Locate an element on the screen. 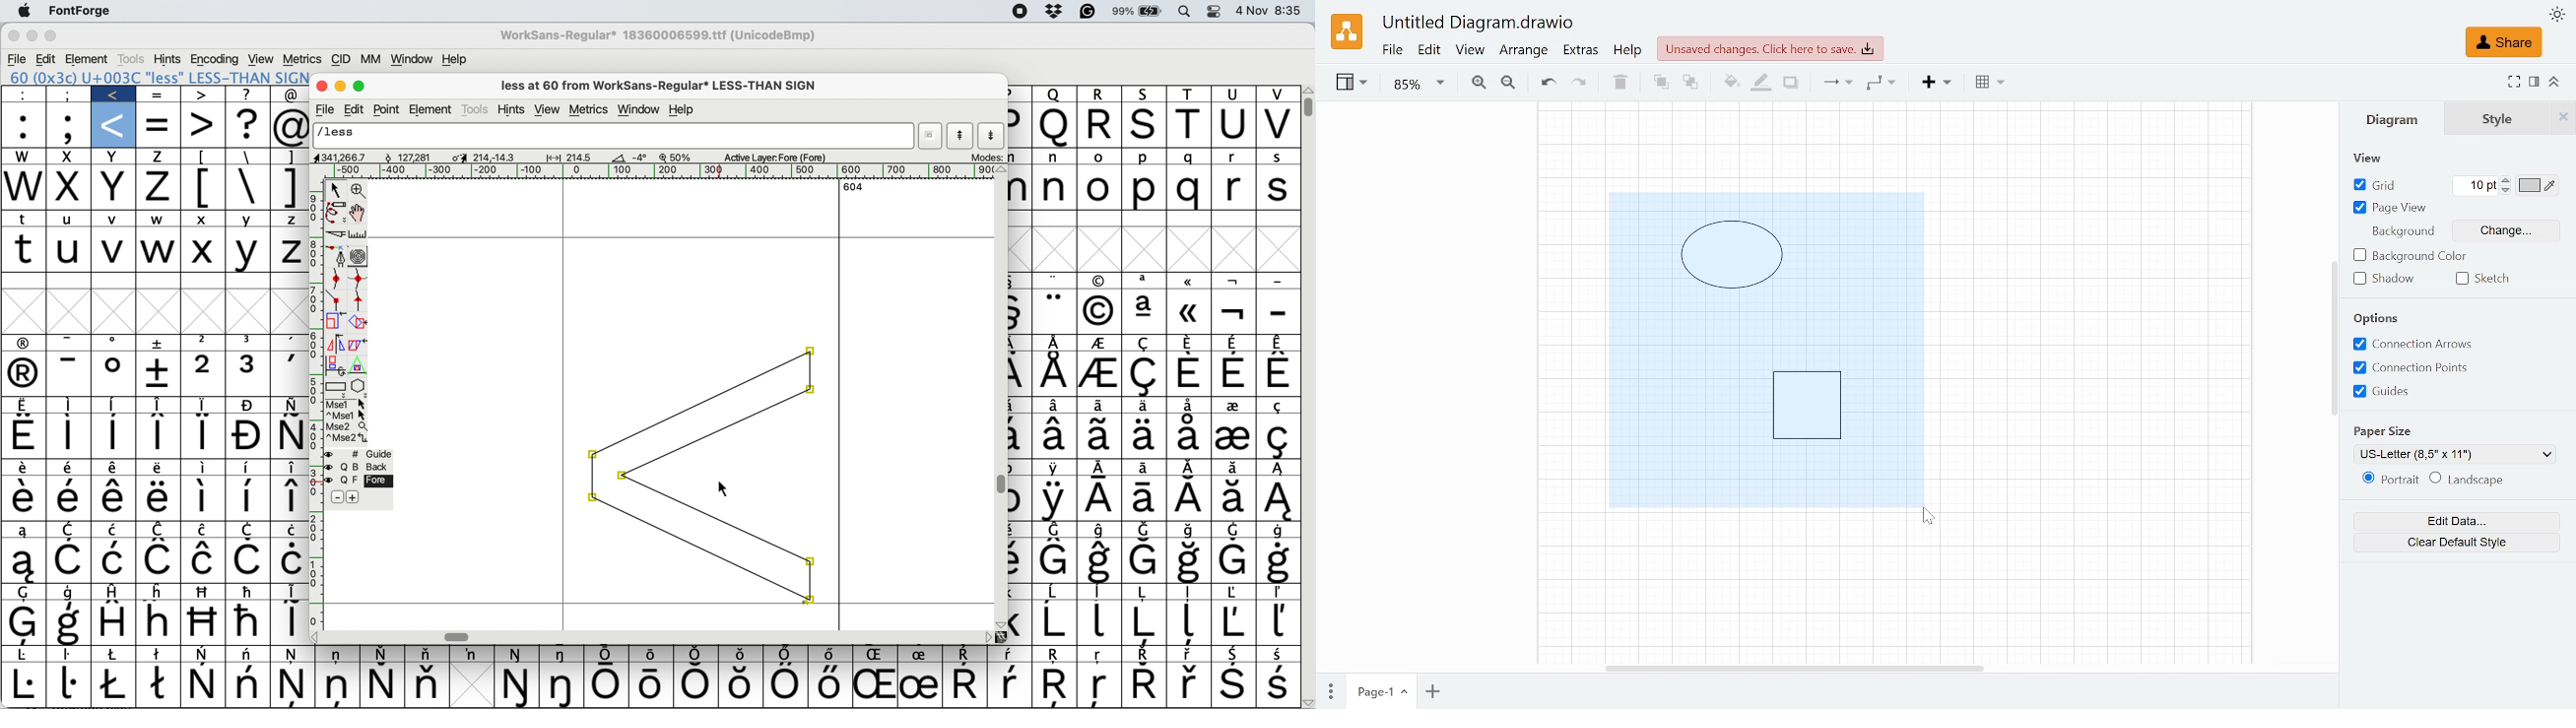 This screenshot has width=2576, height=728. Symbol is located at coordinates (1149, 500).